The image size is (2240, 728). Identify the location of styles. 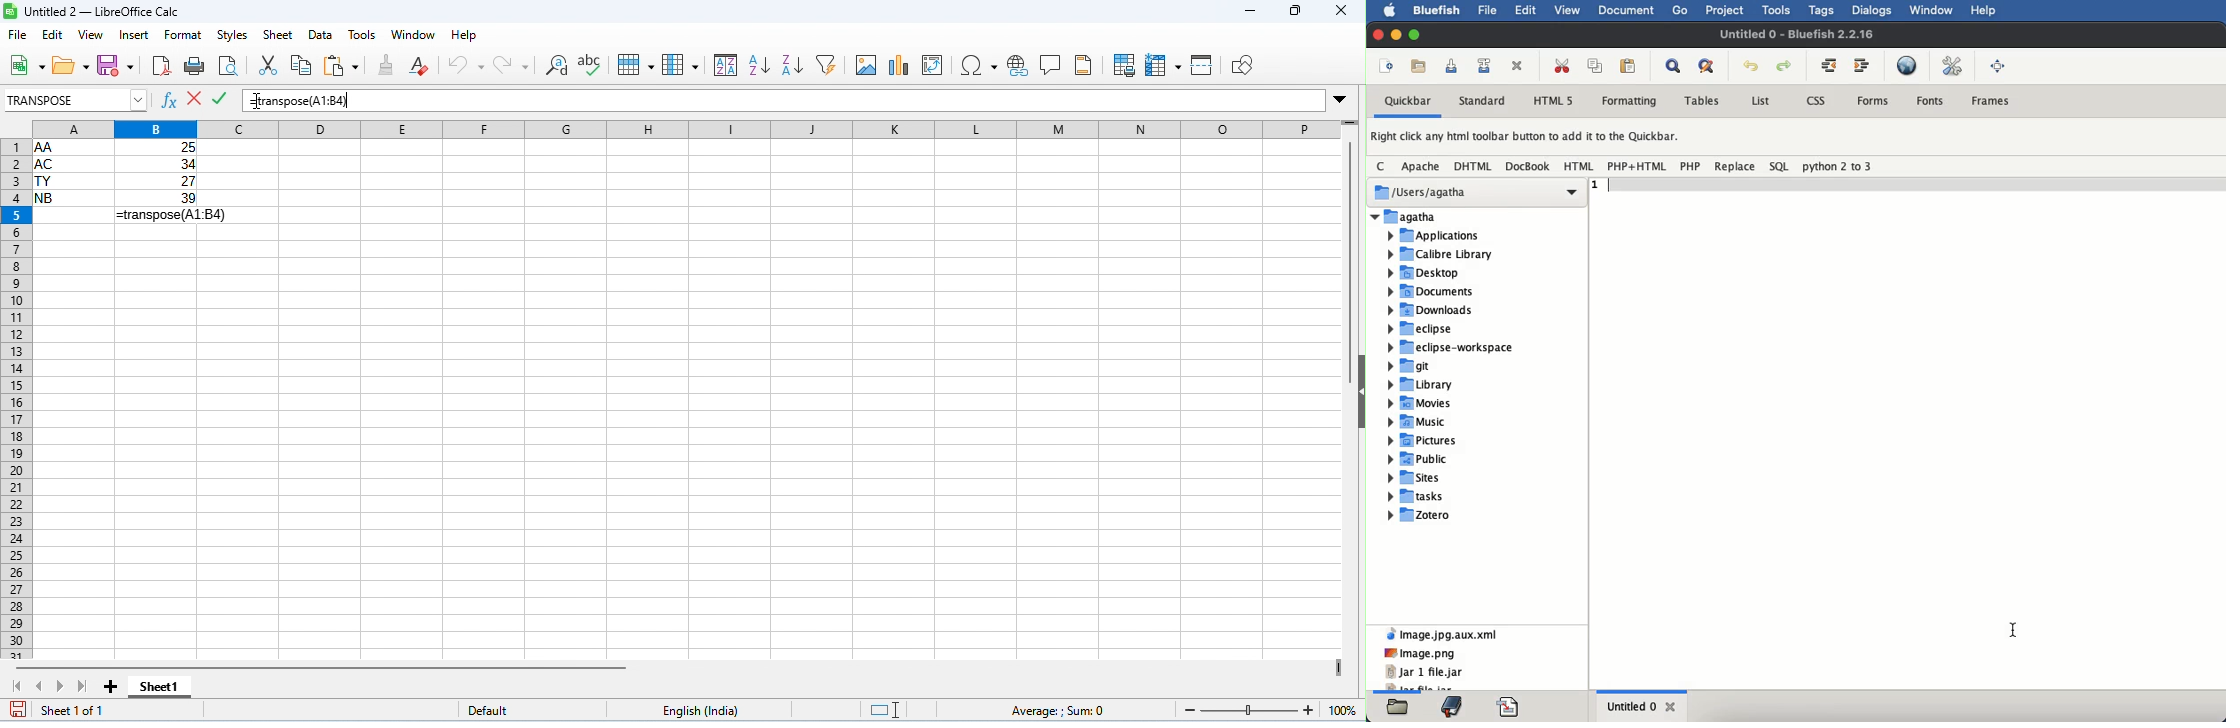
(234, 36).